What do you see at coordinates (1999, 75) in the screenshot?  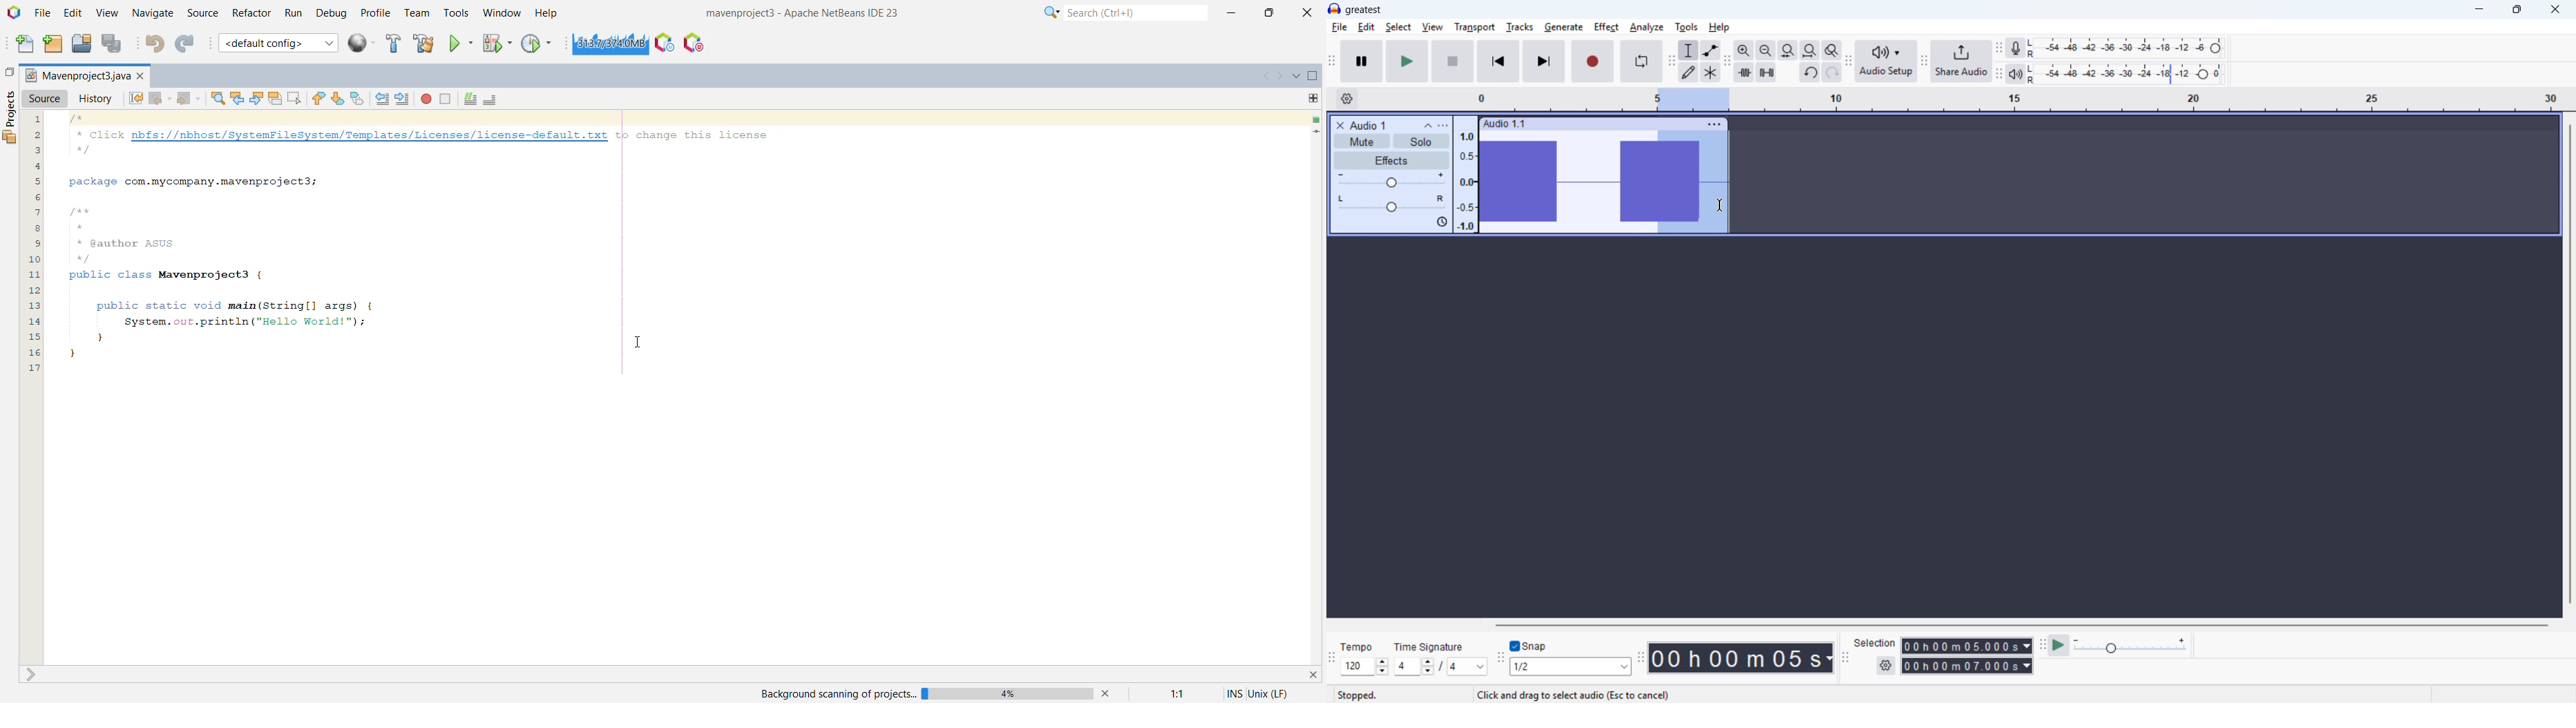 I see `Playback metre toolbar ` at bounding box center [1999, 75].